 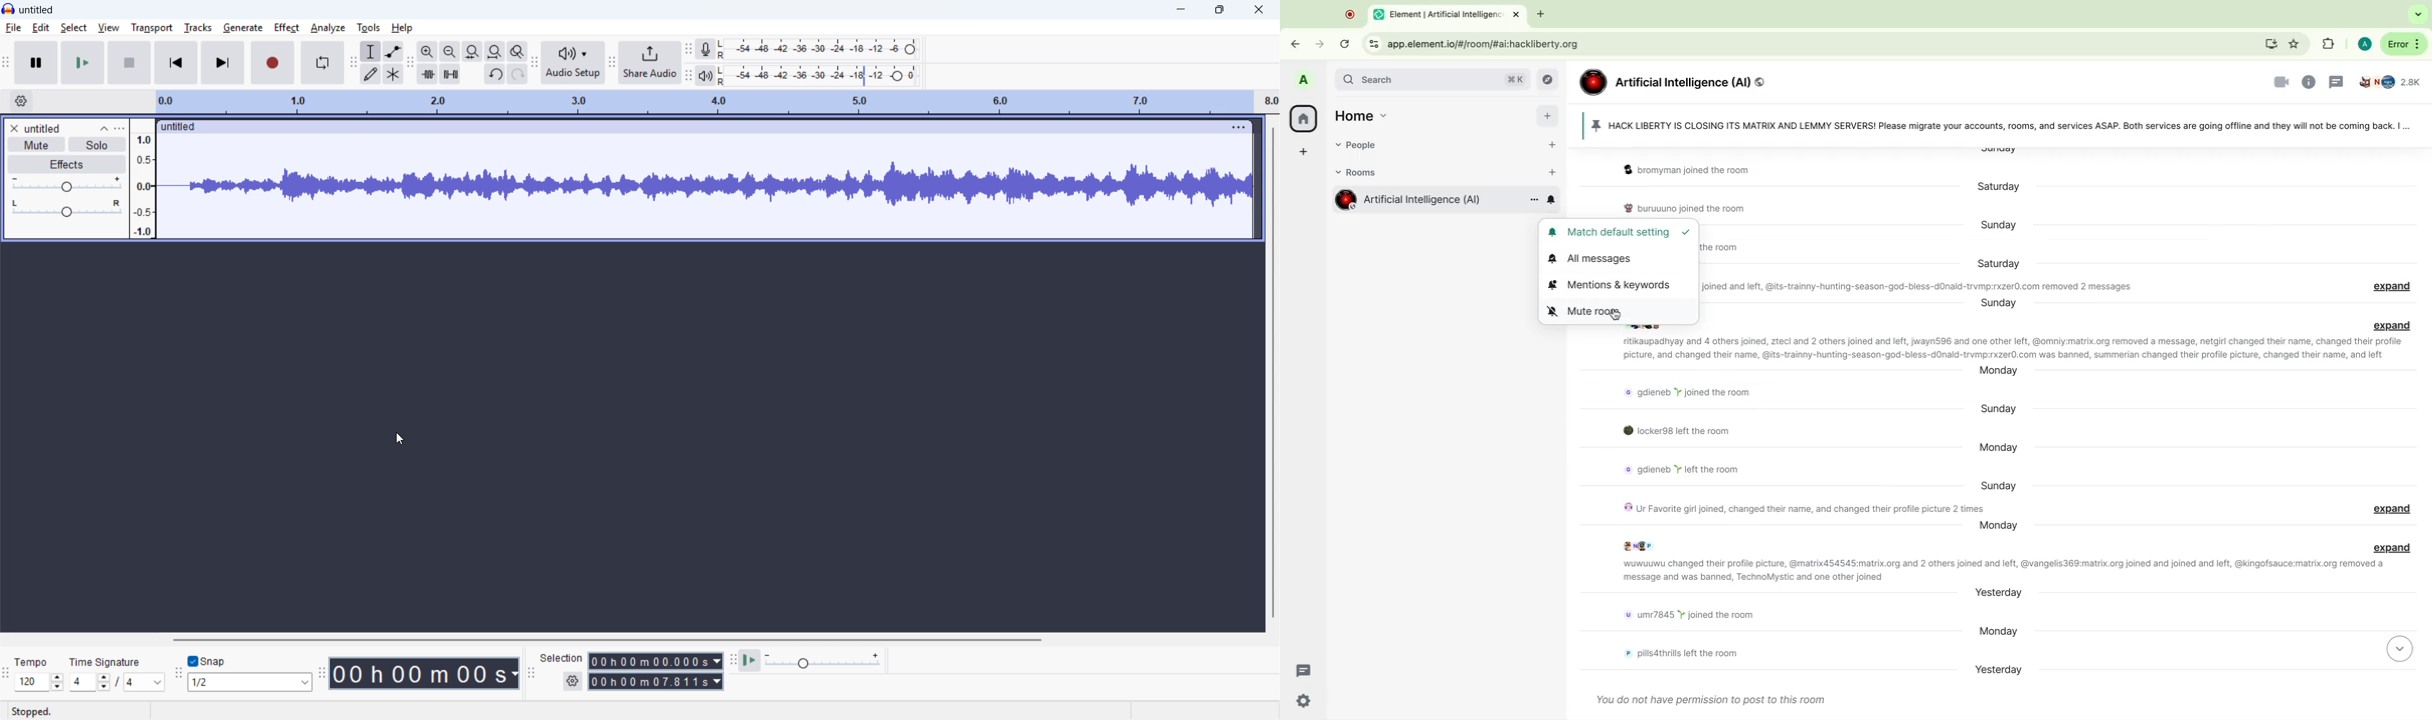 I want to click on Home, so click(x=1303, y=118).